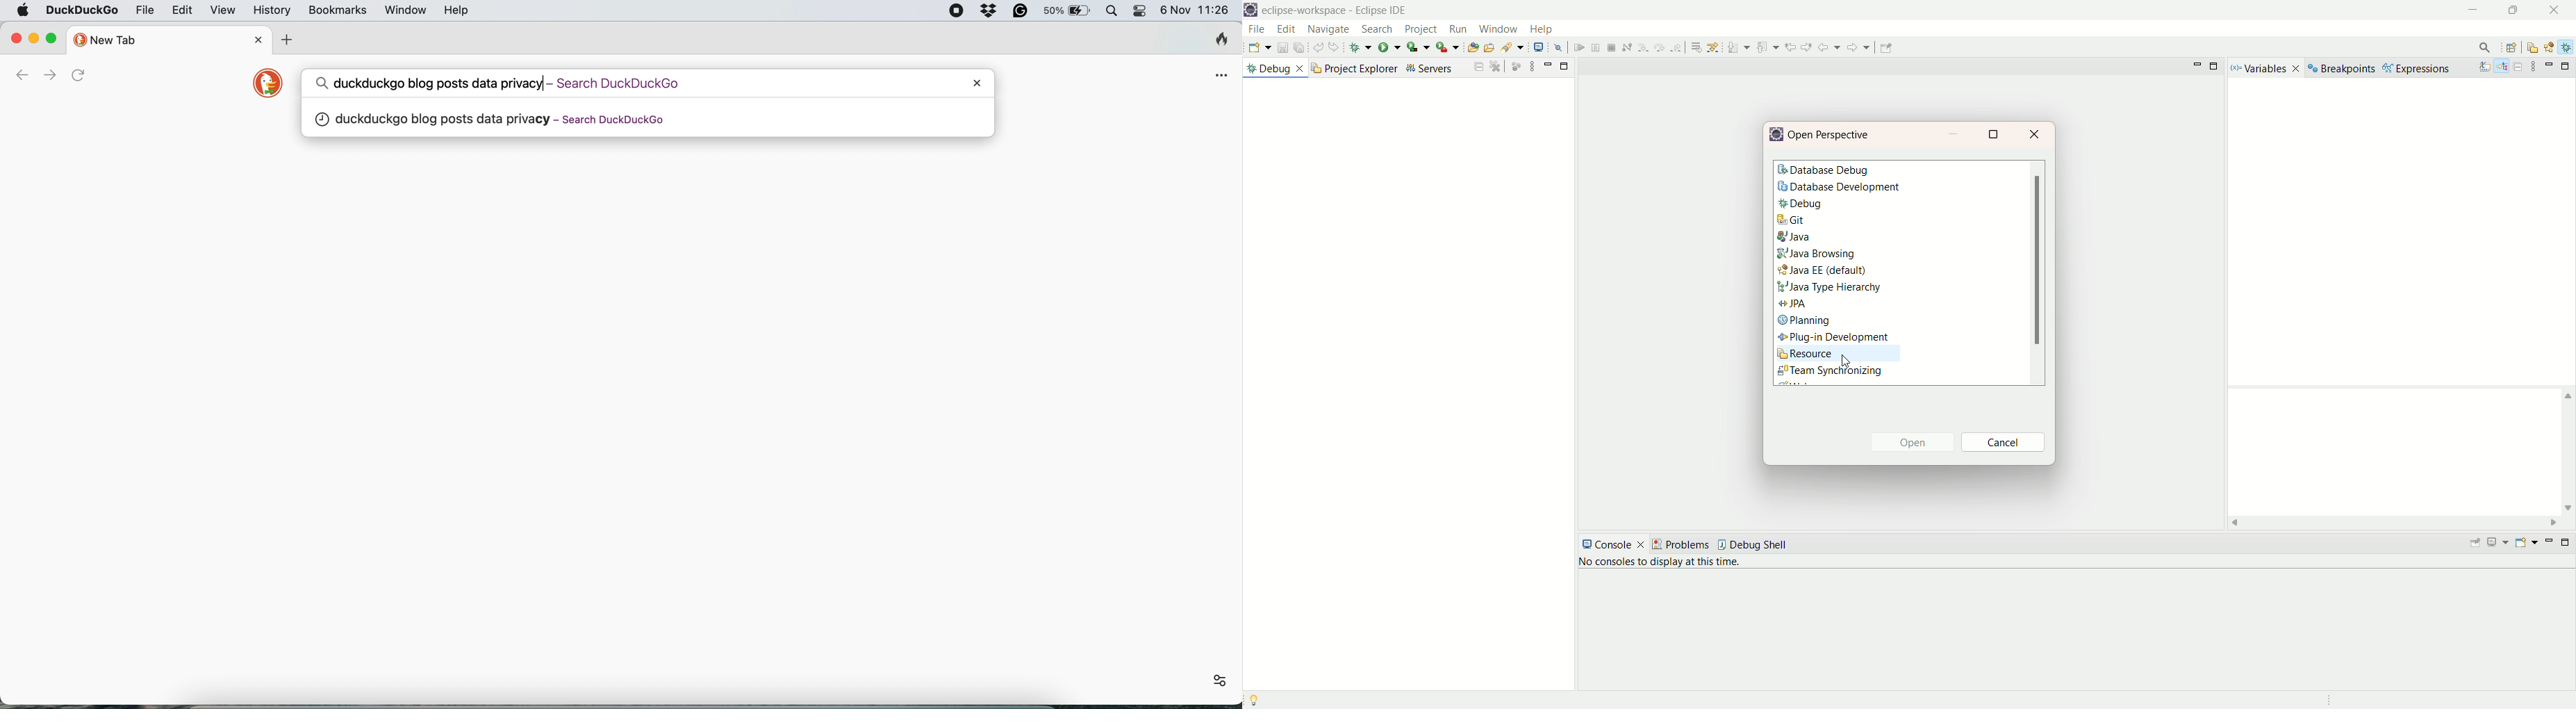 Image resolution: width=2576 pixels, height=728 pixels. Describe the element at coordinates (956, 12) in the screenshot. I see `screen recorder` at that location.